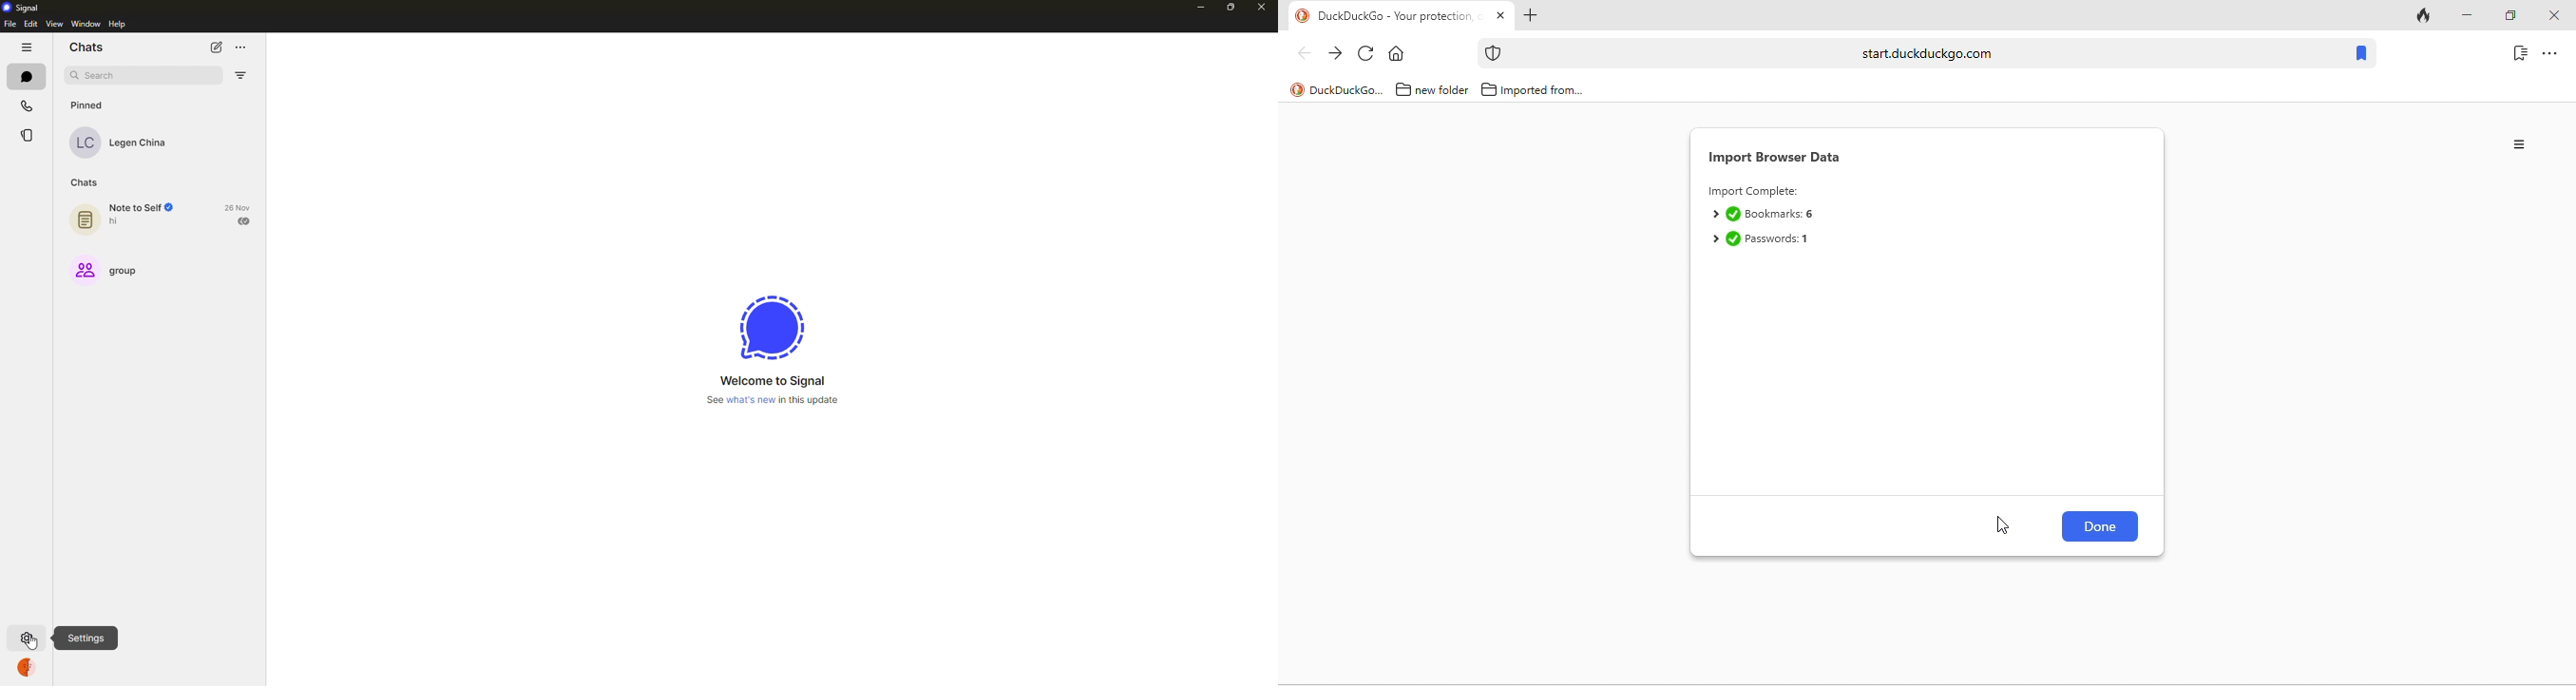 Image resolution: width=2576 pixels, height=700 pixels. What do you see at coordinates (1262, 6) in the screenshot?
I see `close` at bounding box center [1262, 6].